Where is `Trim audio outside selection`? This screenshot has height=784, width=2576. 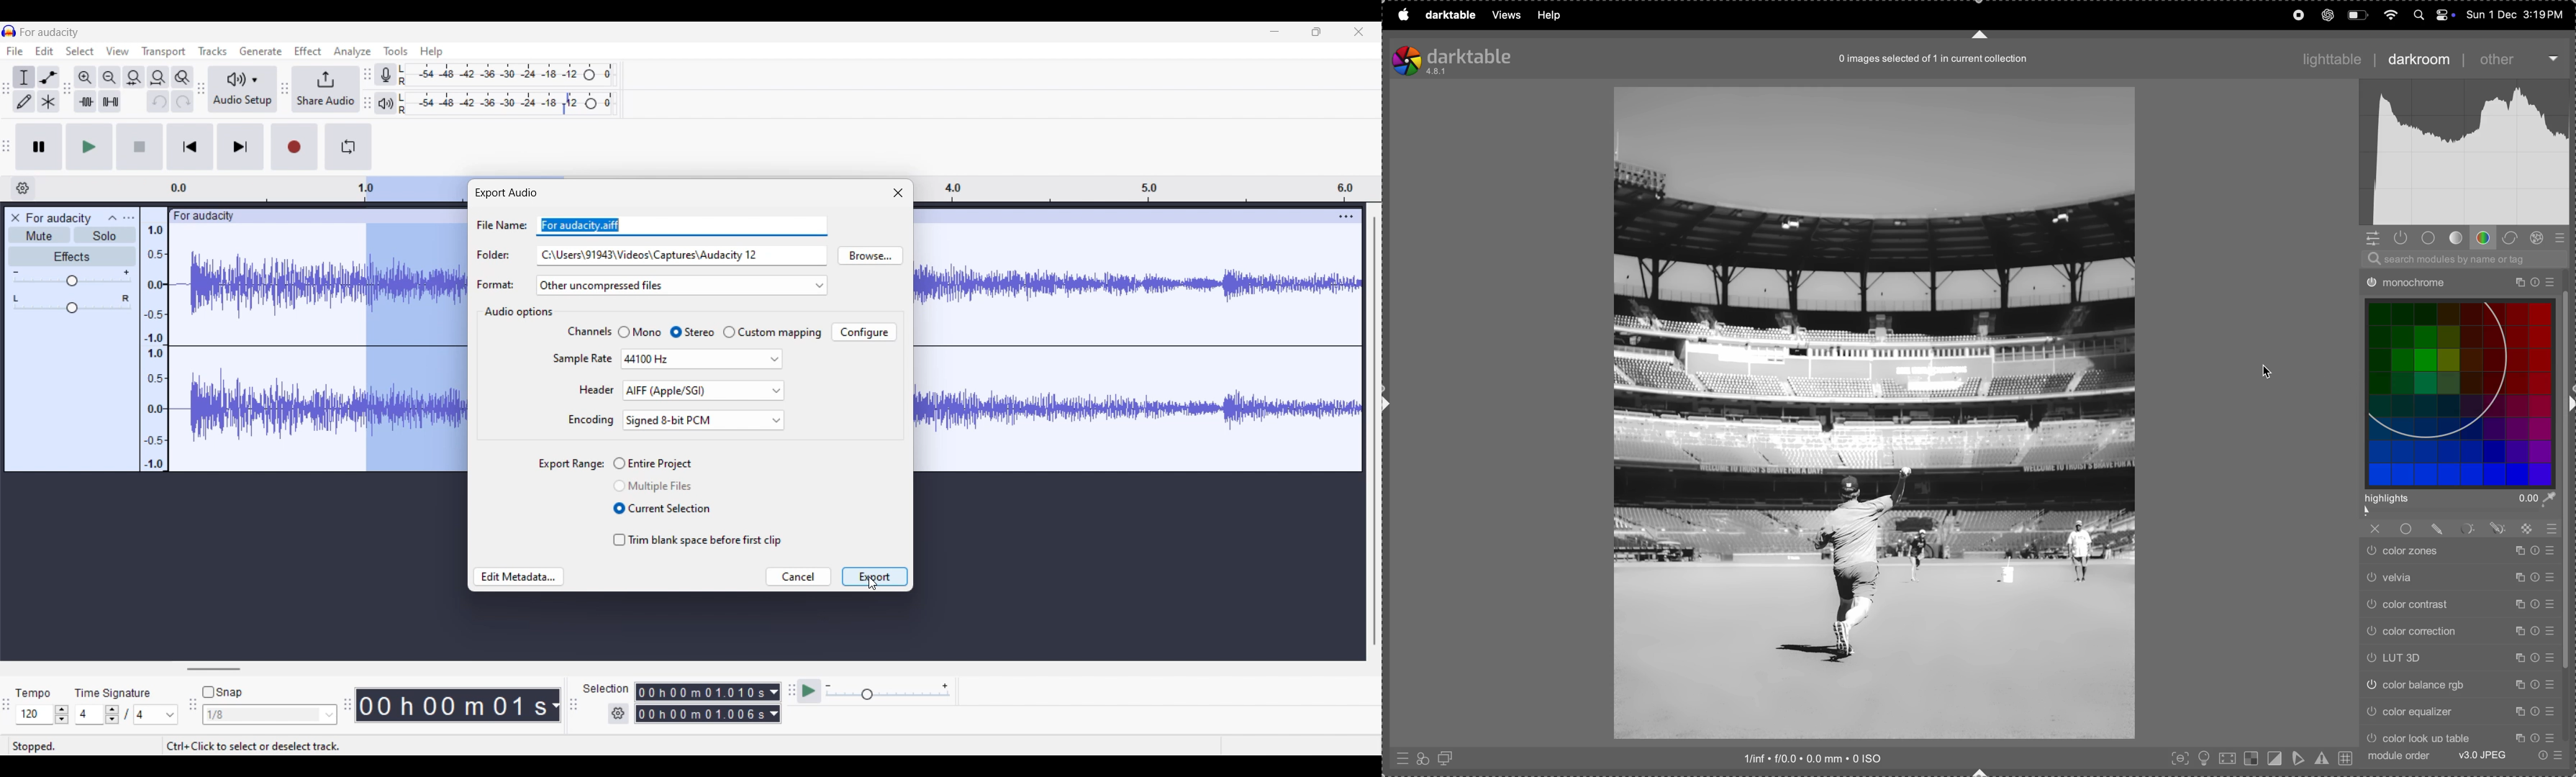 Trim audio outside selection is located at coordinates (86, 101).